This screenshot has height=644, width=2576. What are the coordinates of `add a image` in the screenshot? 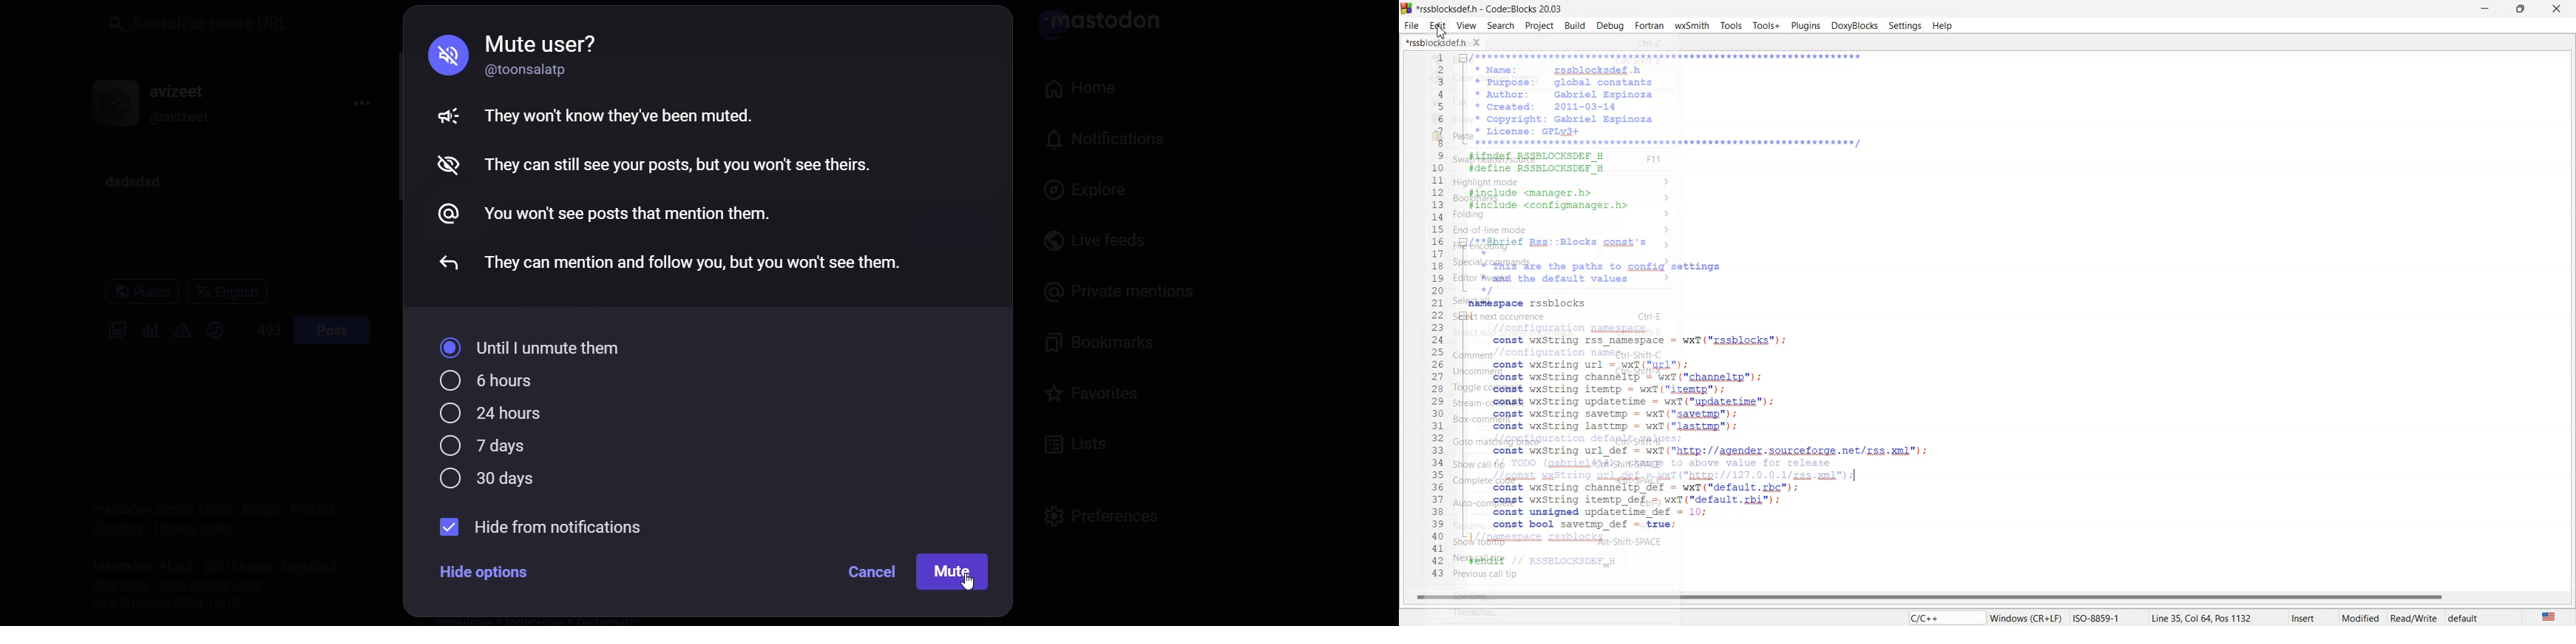 It's located at (114, 331).